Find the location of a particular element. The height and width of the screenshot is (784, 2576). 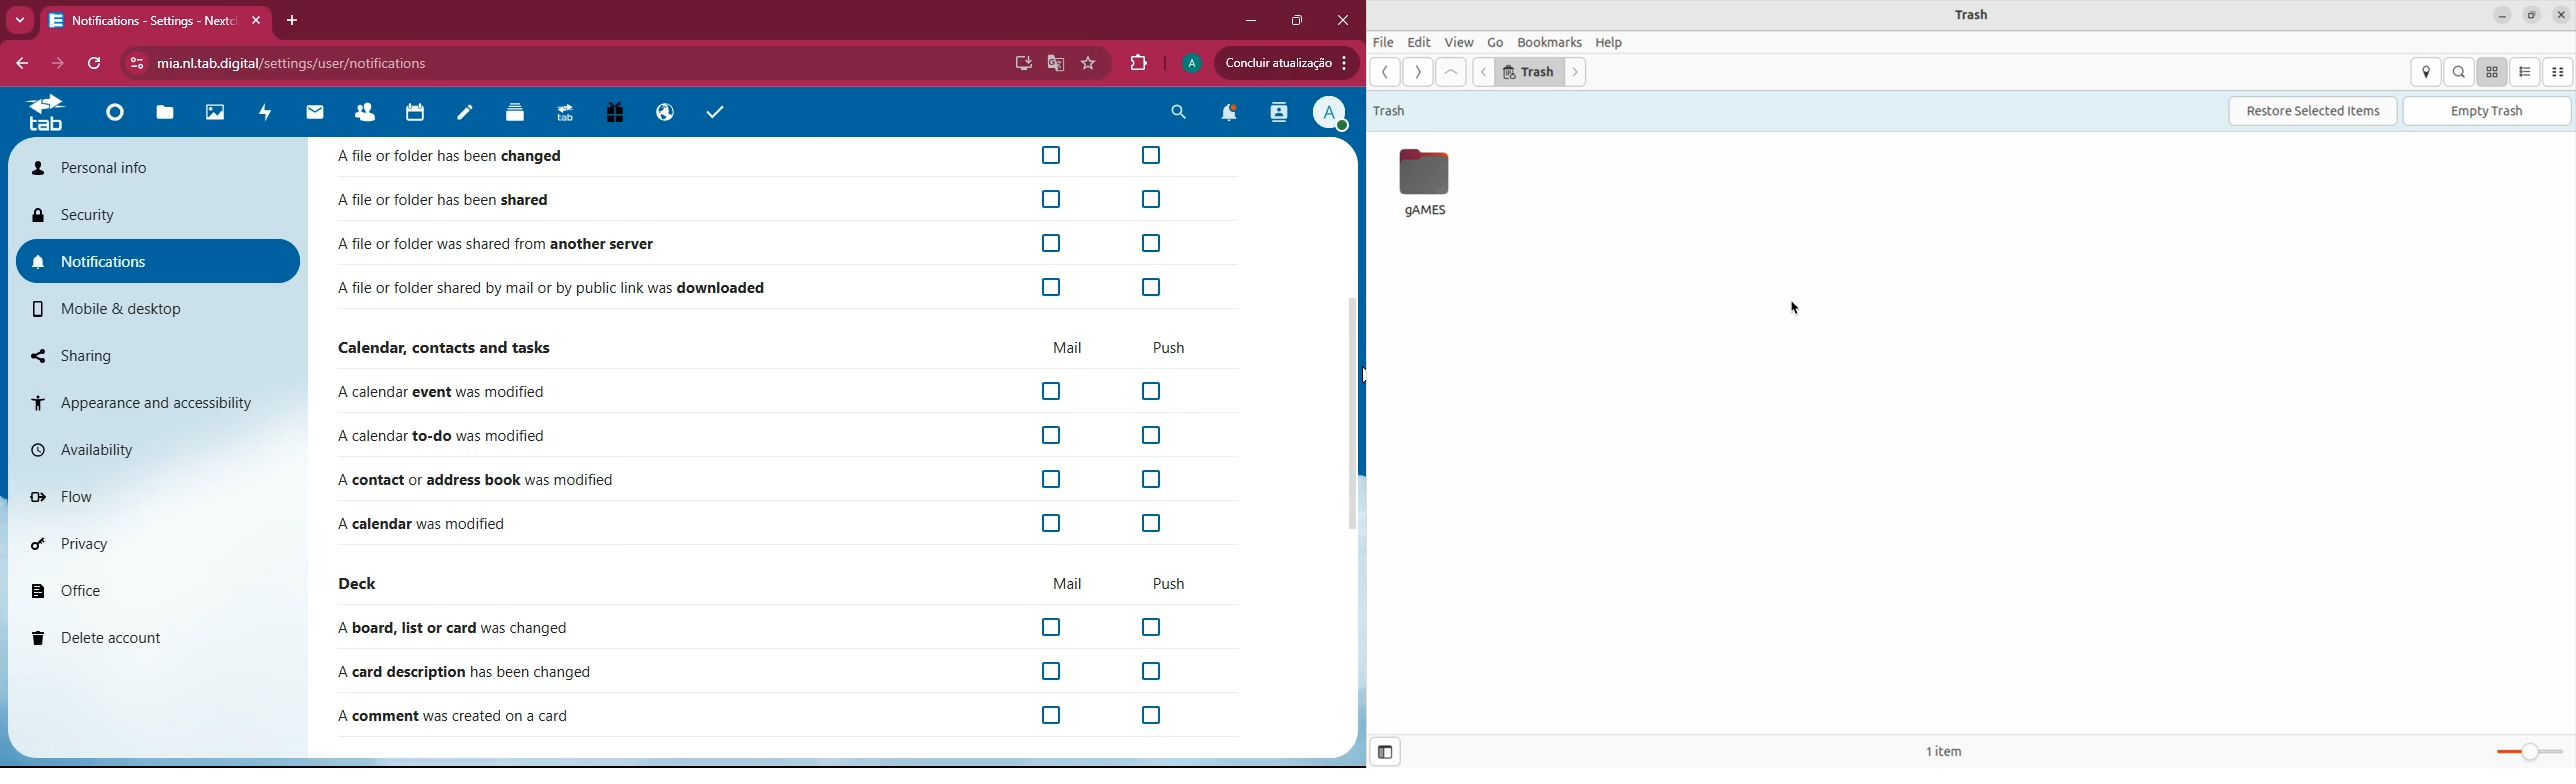

notifications is located at coordinates (1227, 116).